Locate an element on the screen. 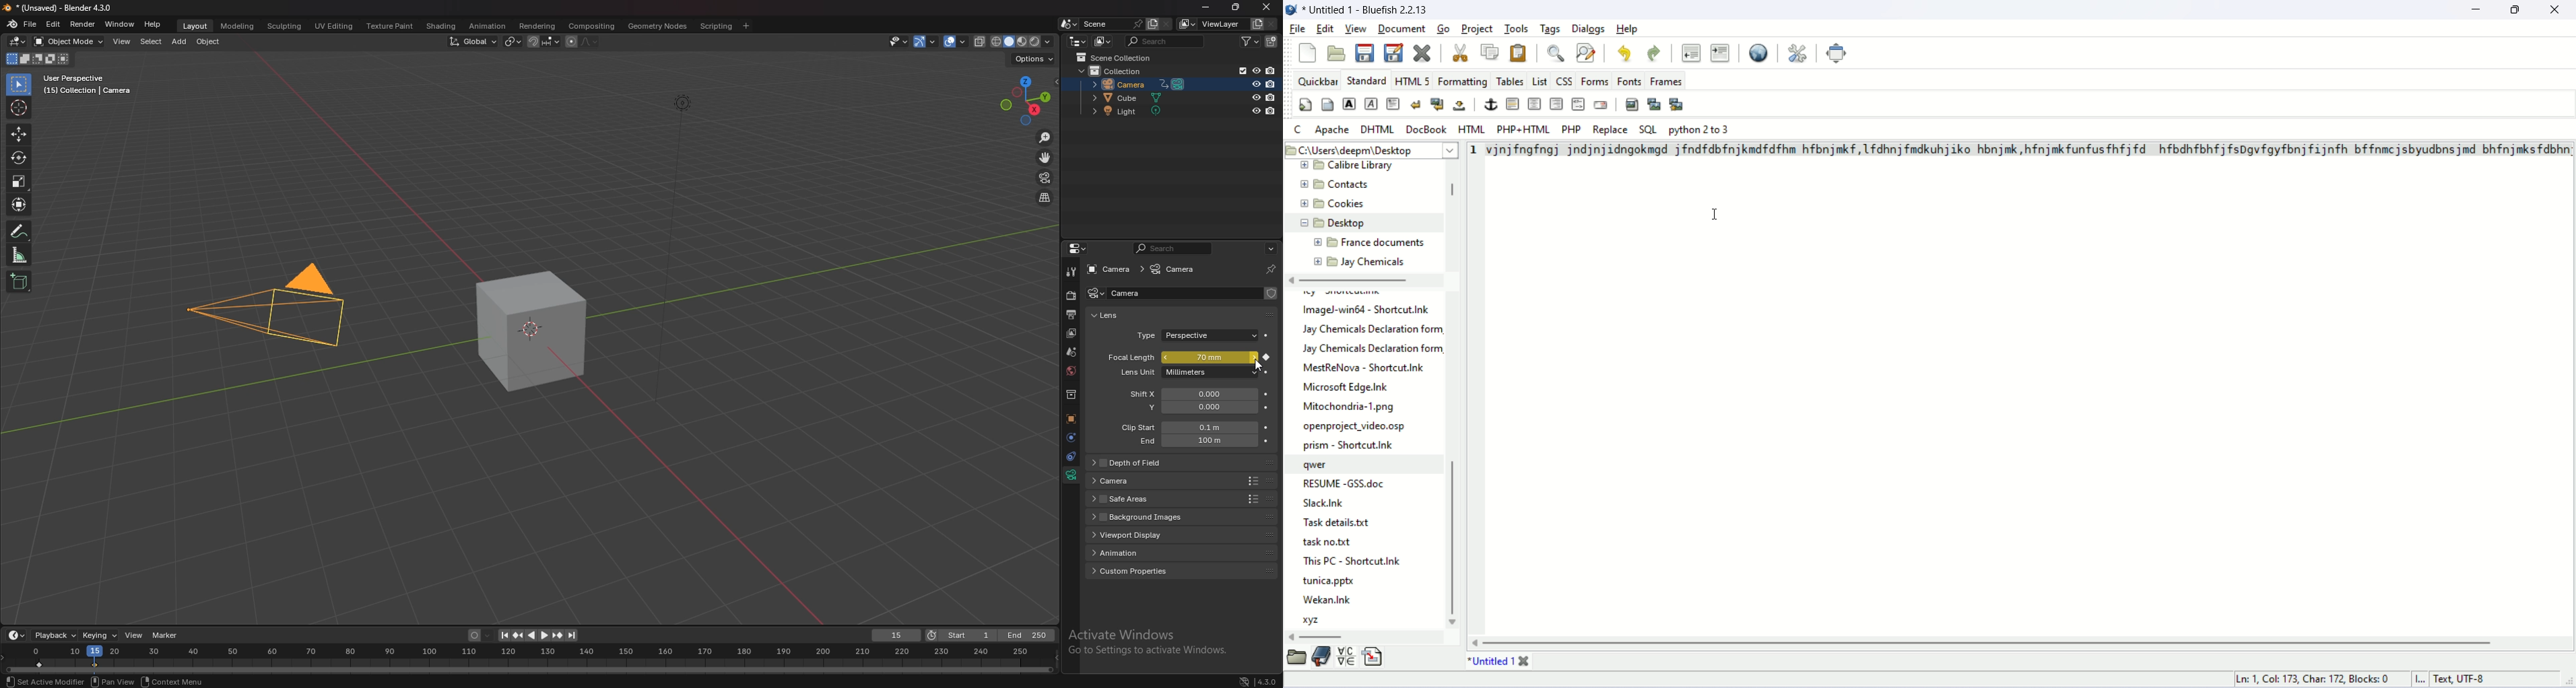 This screenshot has width=2576, height=700. custom properties is located at coordinates (1140, 570).